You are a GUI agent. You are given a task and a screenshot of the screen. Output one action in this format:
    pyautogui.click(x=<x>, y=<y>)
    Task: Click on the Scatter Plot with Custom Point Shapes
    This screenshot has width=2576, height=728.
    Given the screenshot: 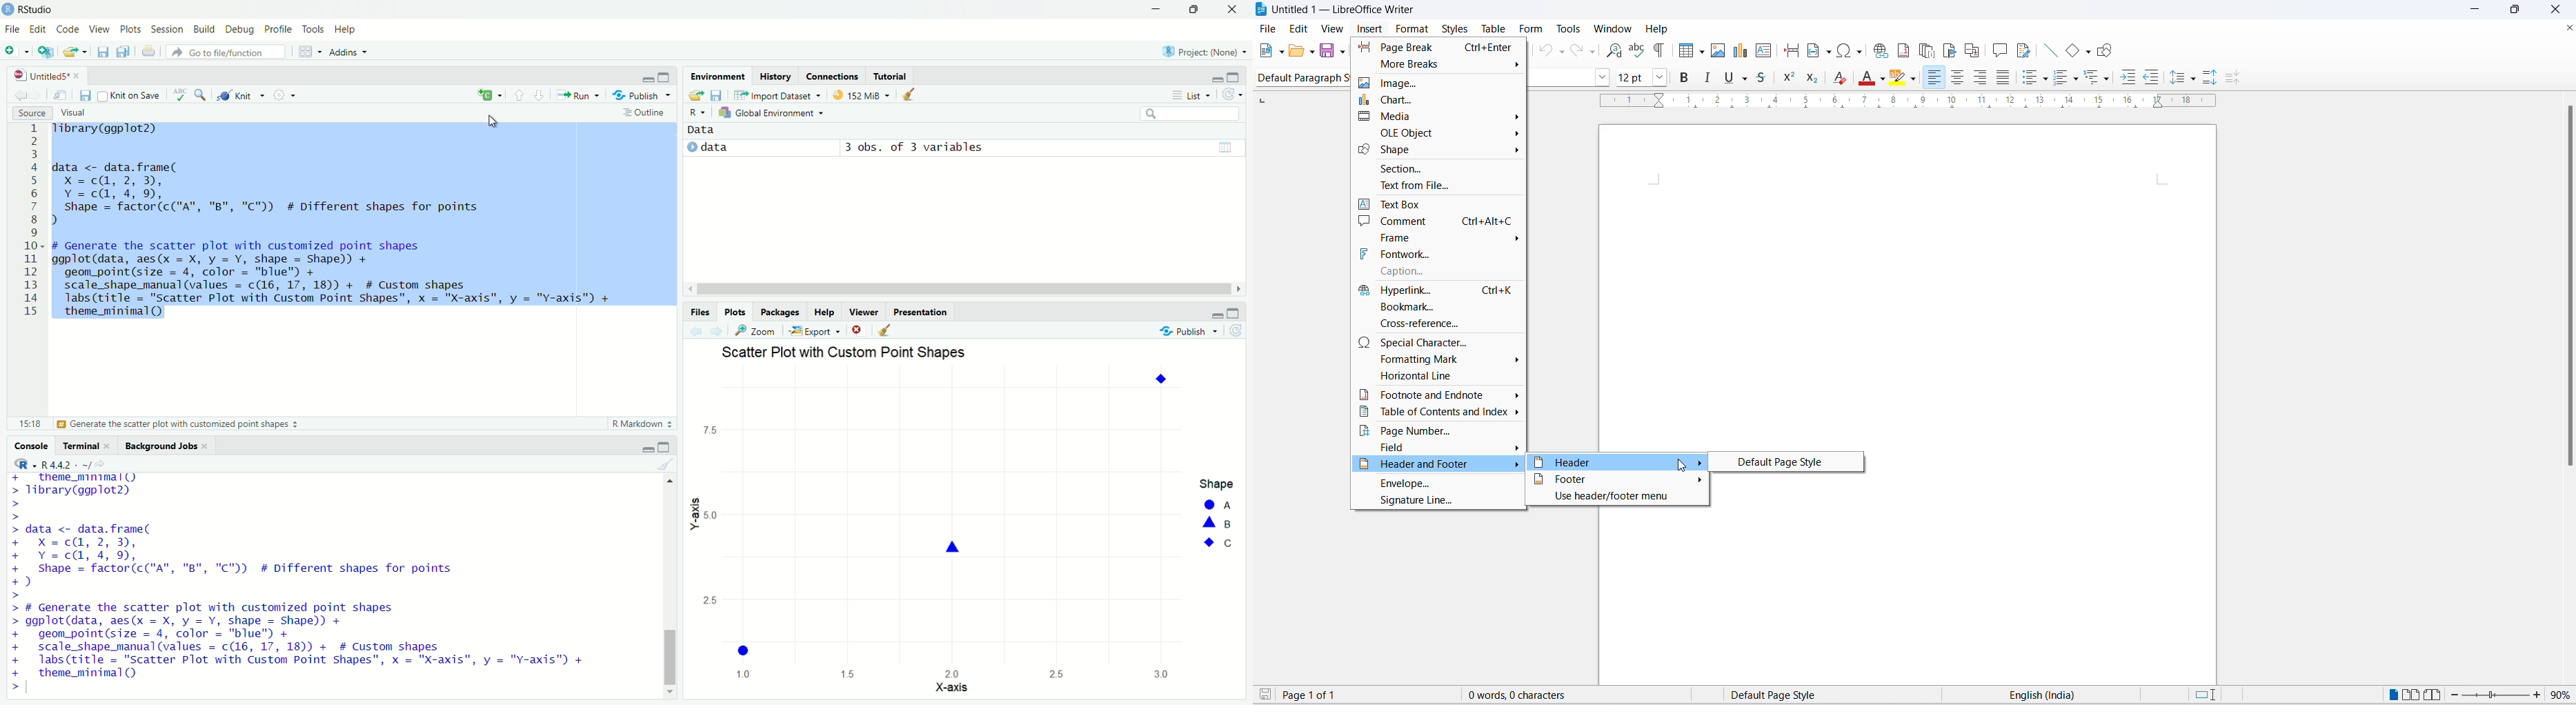 What is the action you would take?
    pyautogui.click(x=843, y=351)
    